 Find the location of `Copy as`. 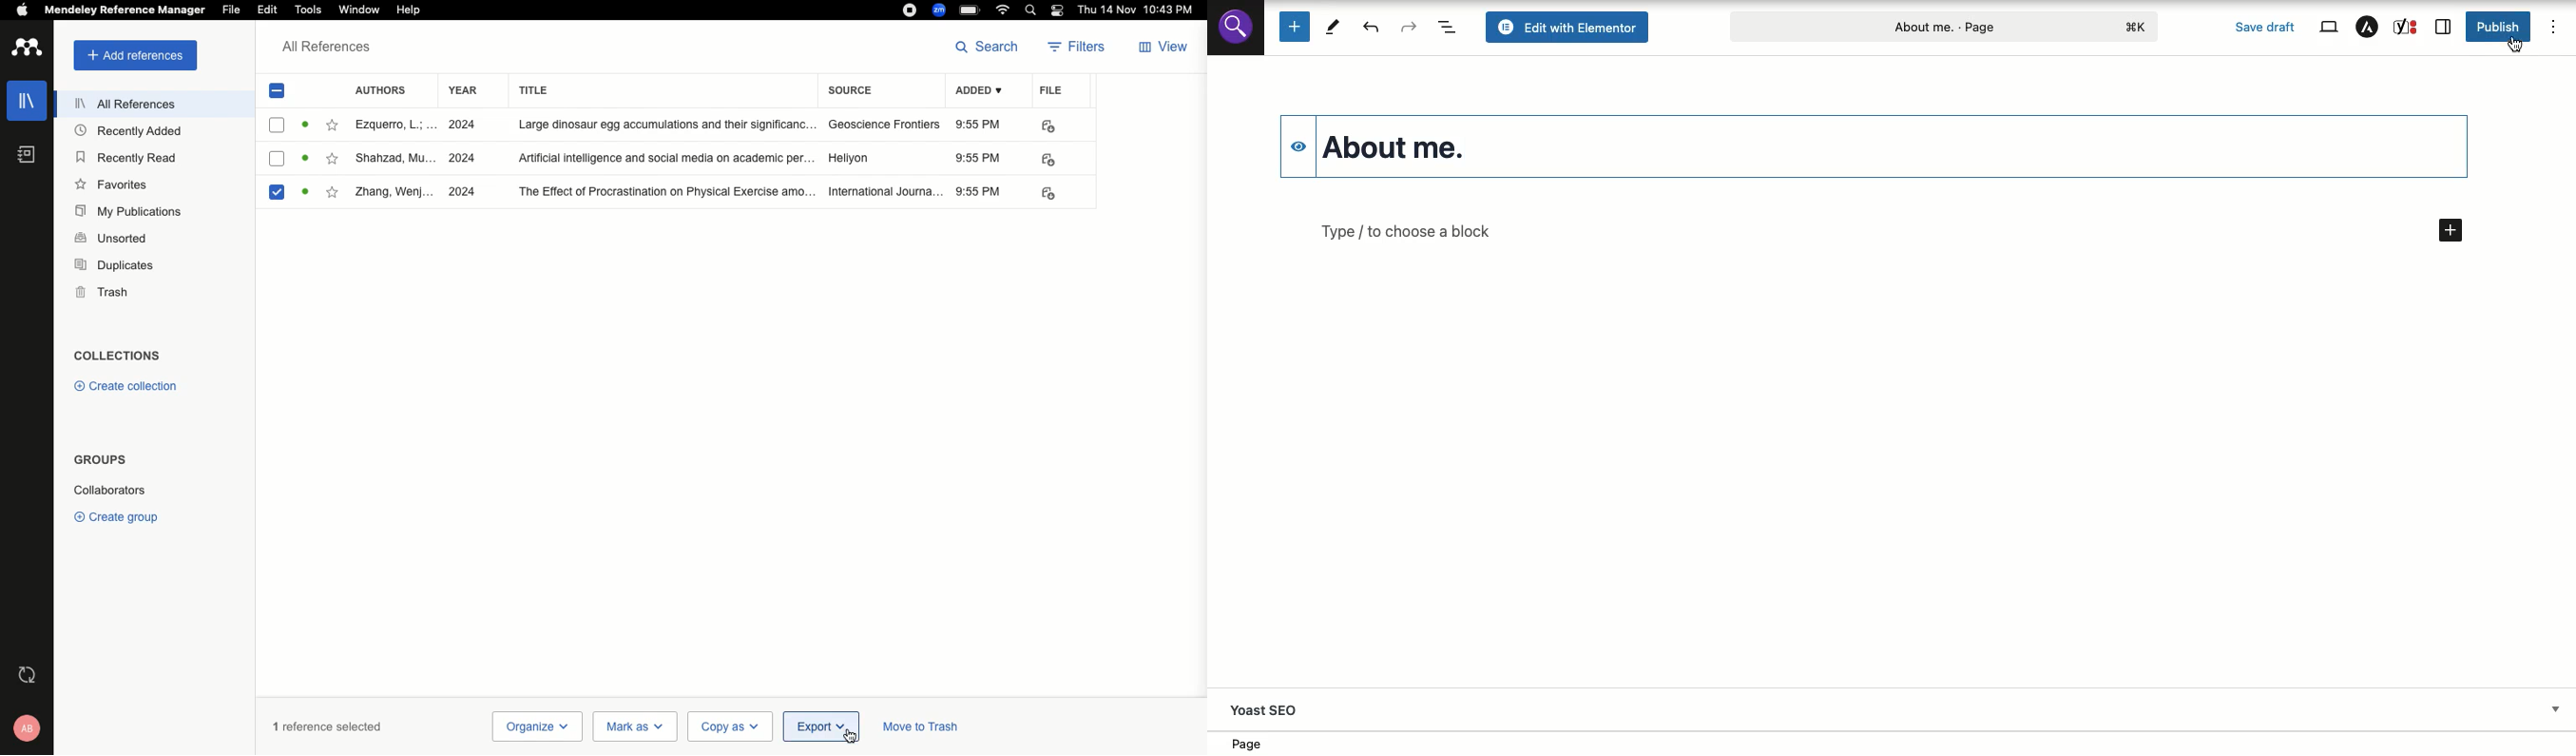

Copy as is located at coordinates (729, 726).